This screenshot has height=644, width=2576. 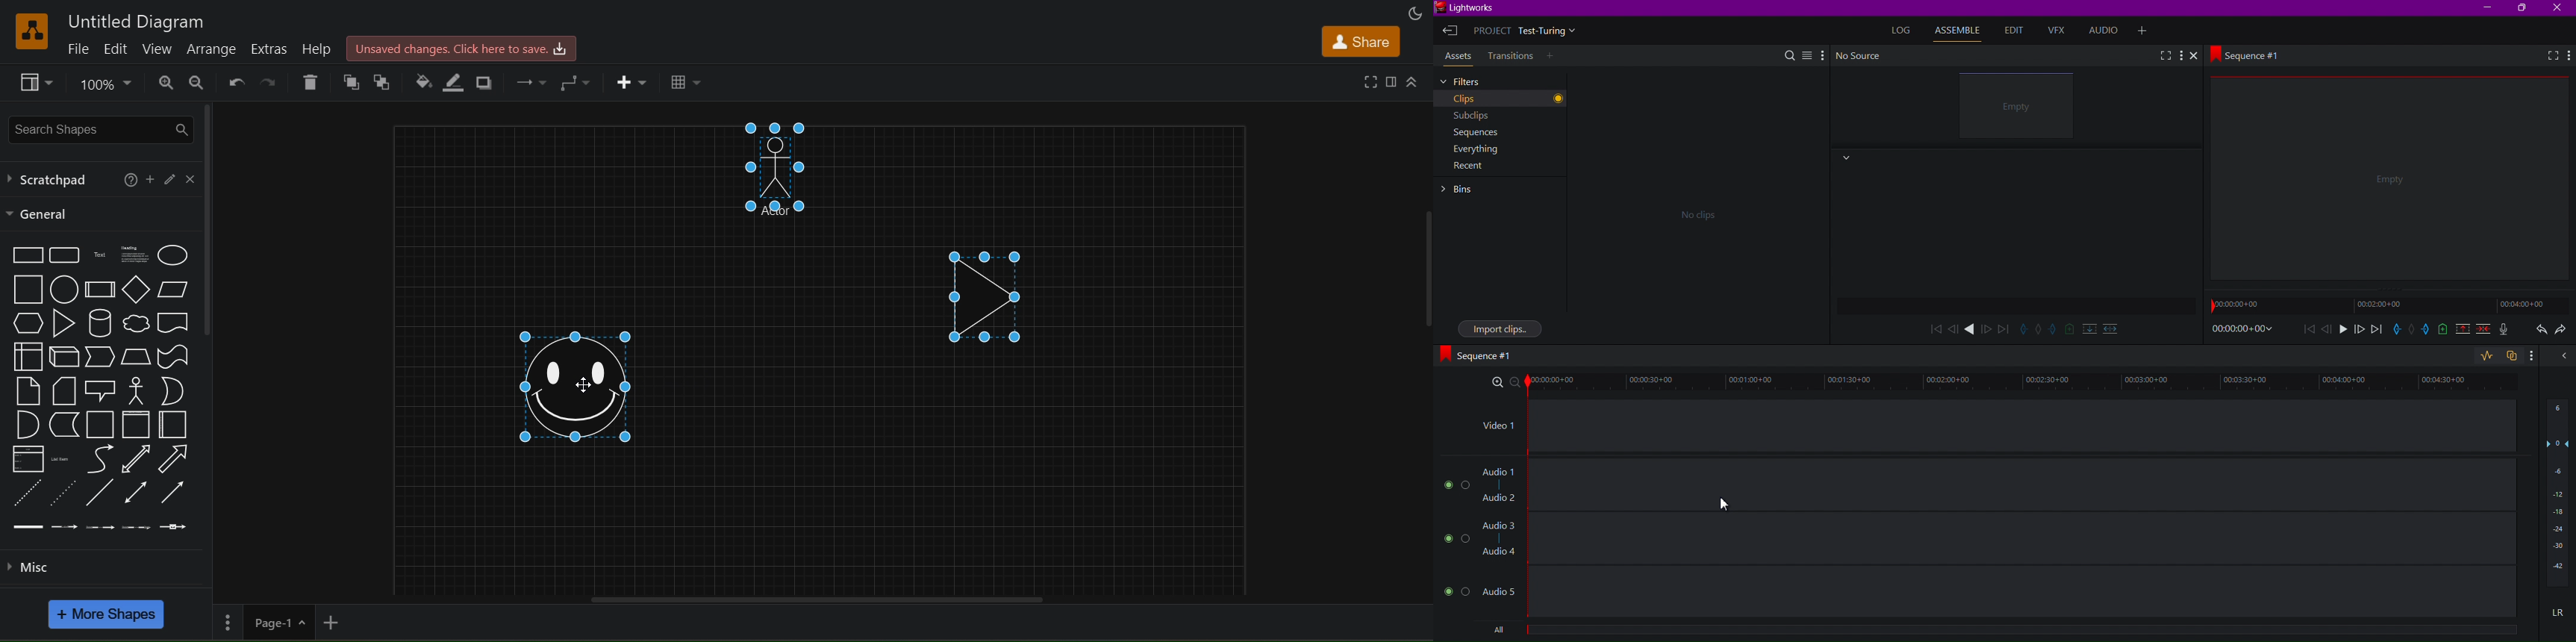 What do you see at coordinates (169, 390) in the screenshot?
I see `or` at bounding box center [169, 390].